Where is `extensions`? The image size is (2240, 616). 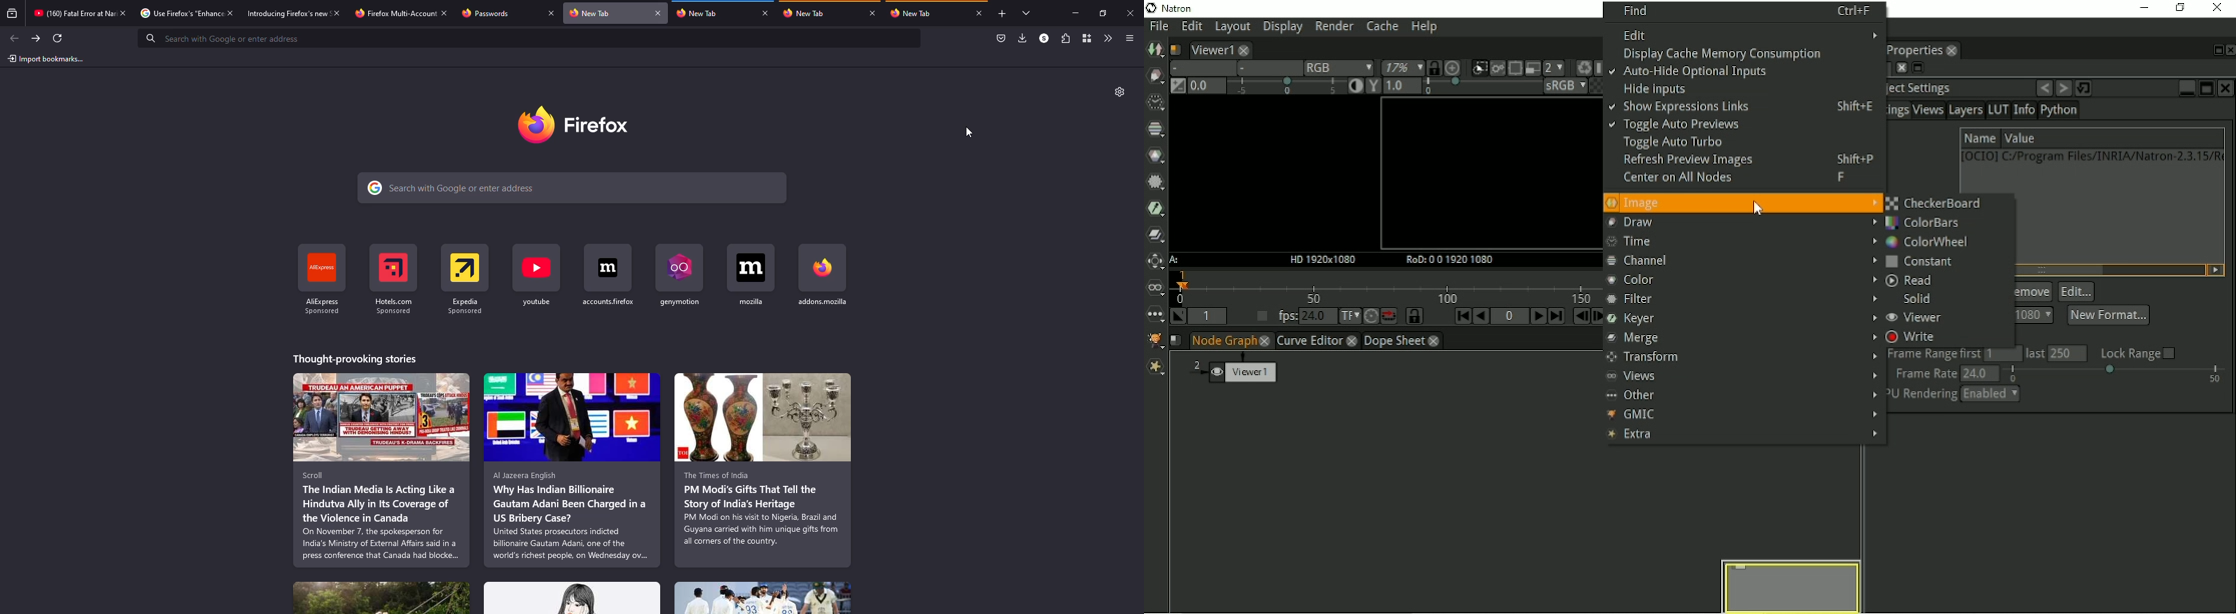 extensions is located at coordinates (1065, 39).